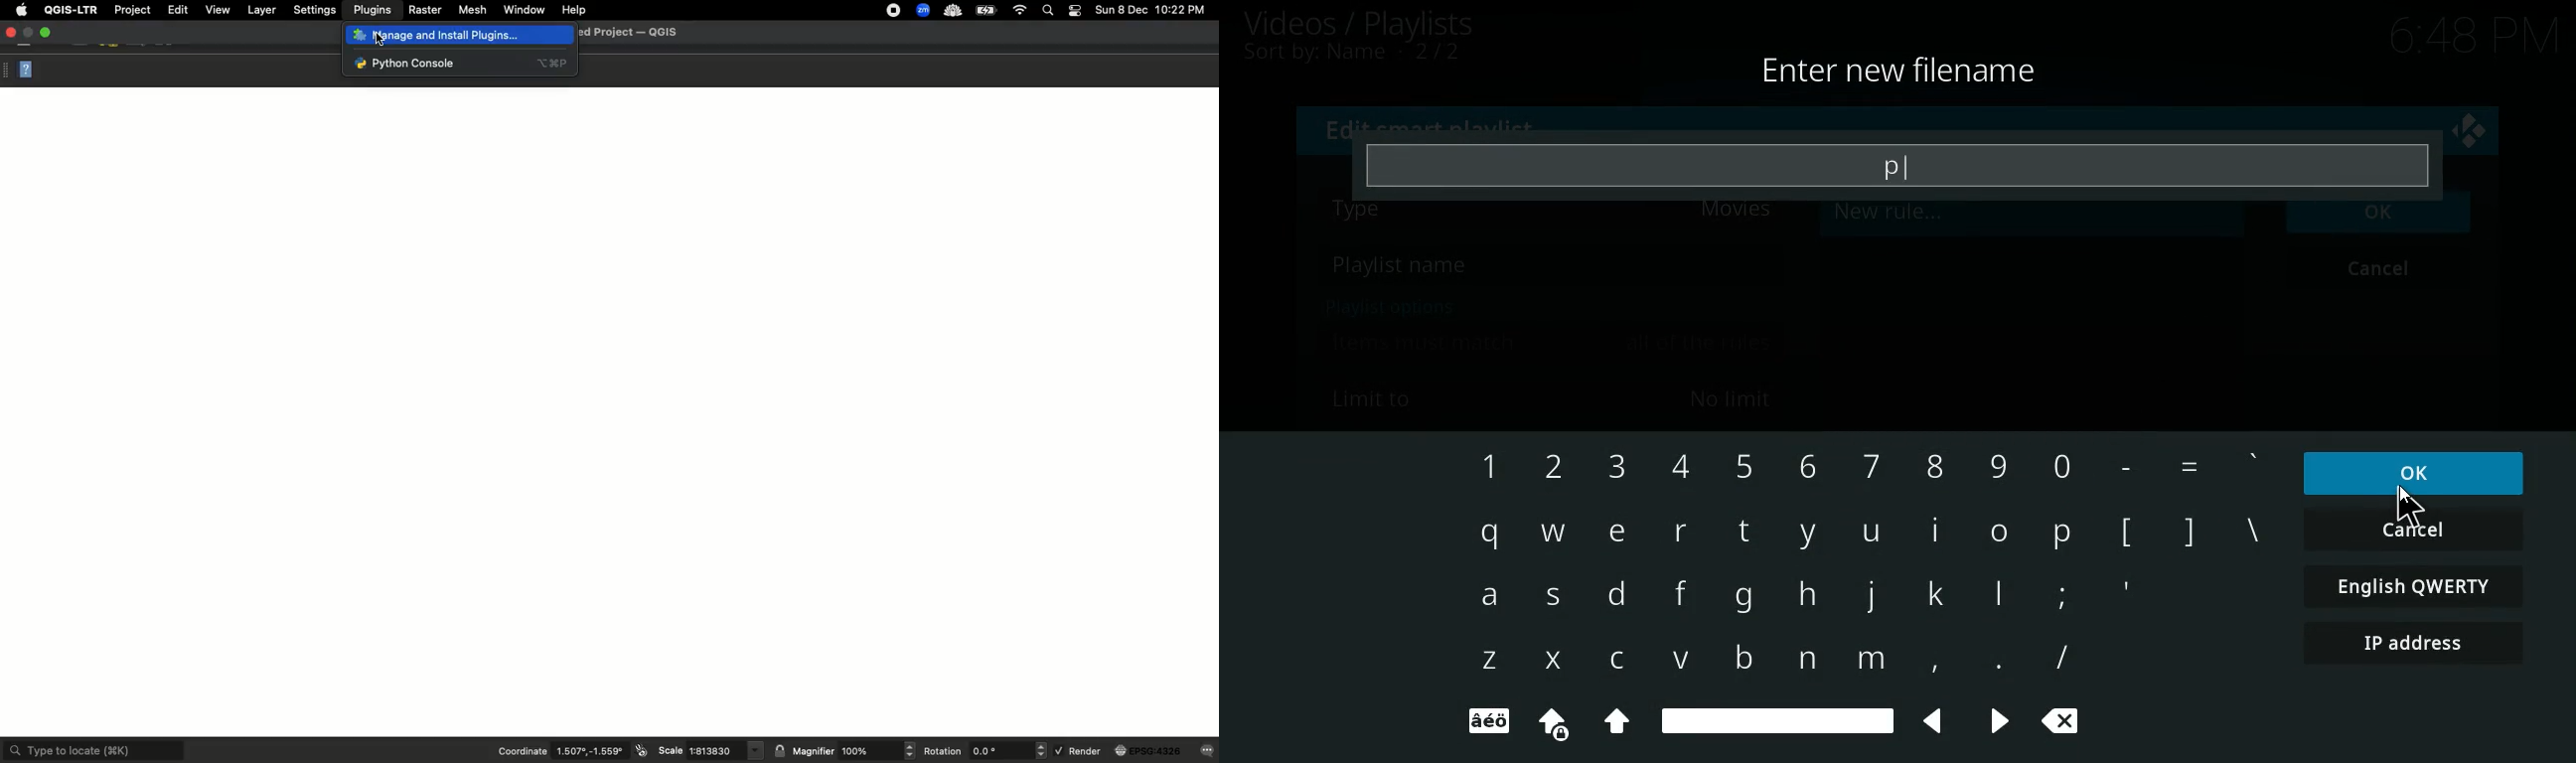 This screenshot has width=2576, height=784. What do you see at coordinates (1078, 749) in the screenshot?
I see `Render` at bounding box center [1078, 749].